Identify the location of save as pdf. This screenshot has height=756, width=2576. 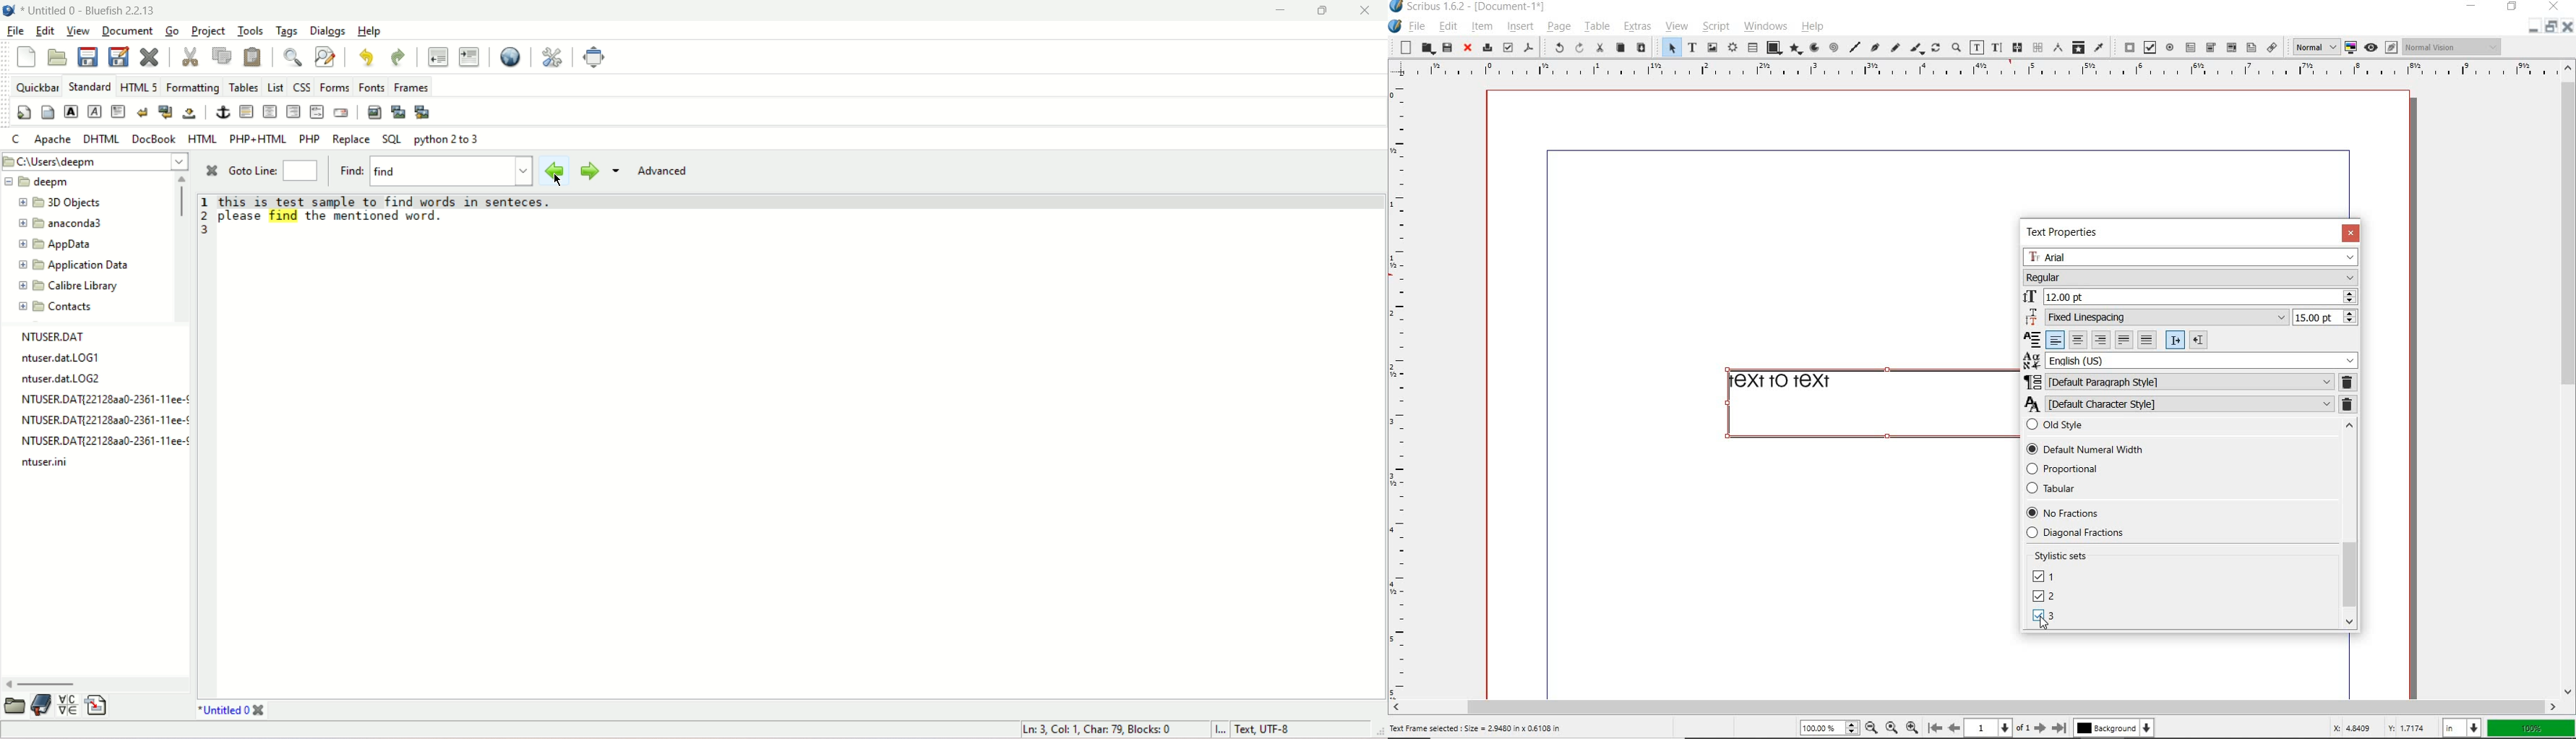
(1529, 49).